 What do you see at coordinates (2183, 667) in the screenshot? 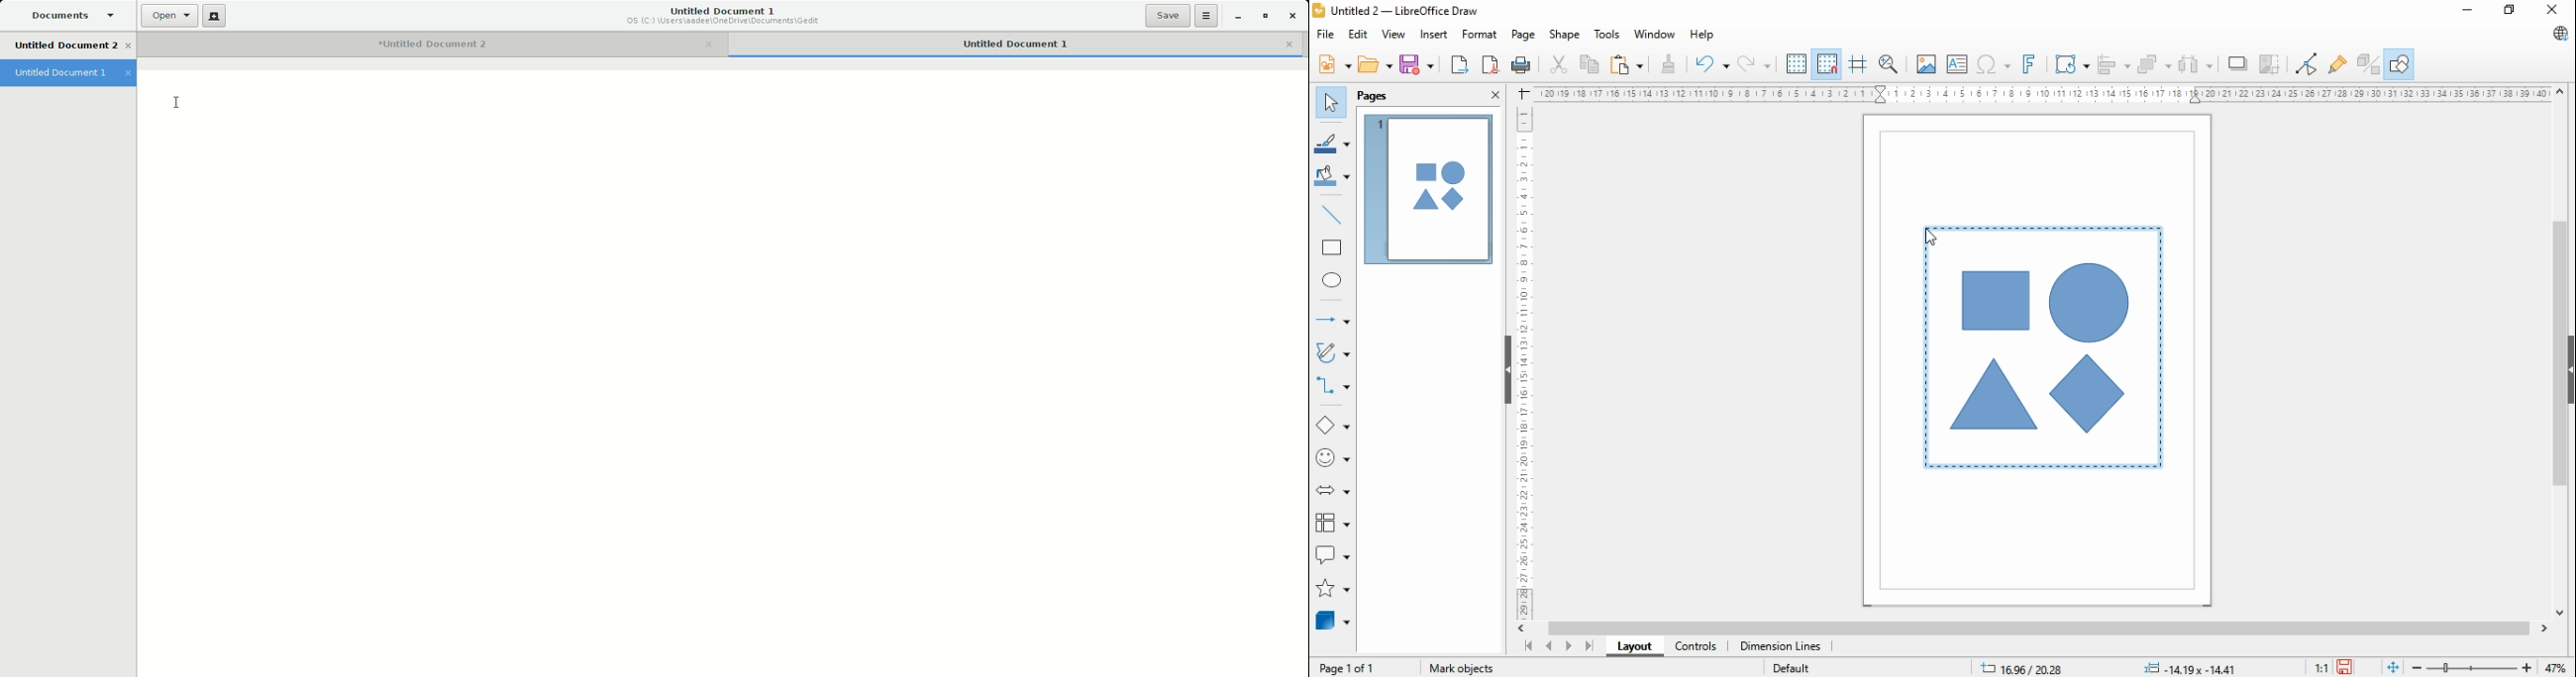
I see `-0.17x-0.17` at bounding box center [2183, 667].